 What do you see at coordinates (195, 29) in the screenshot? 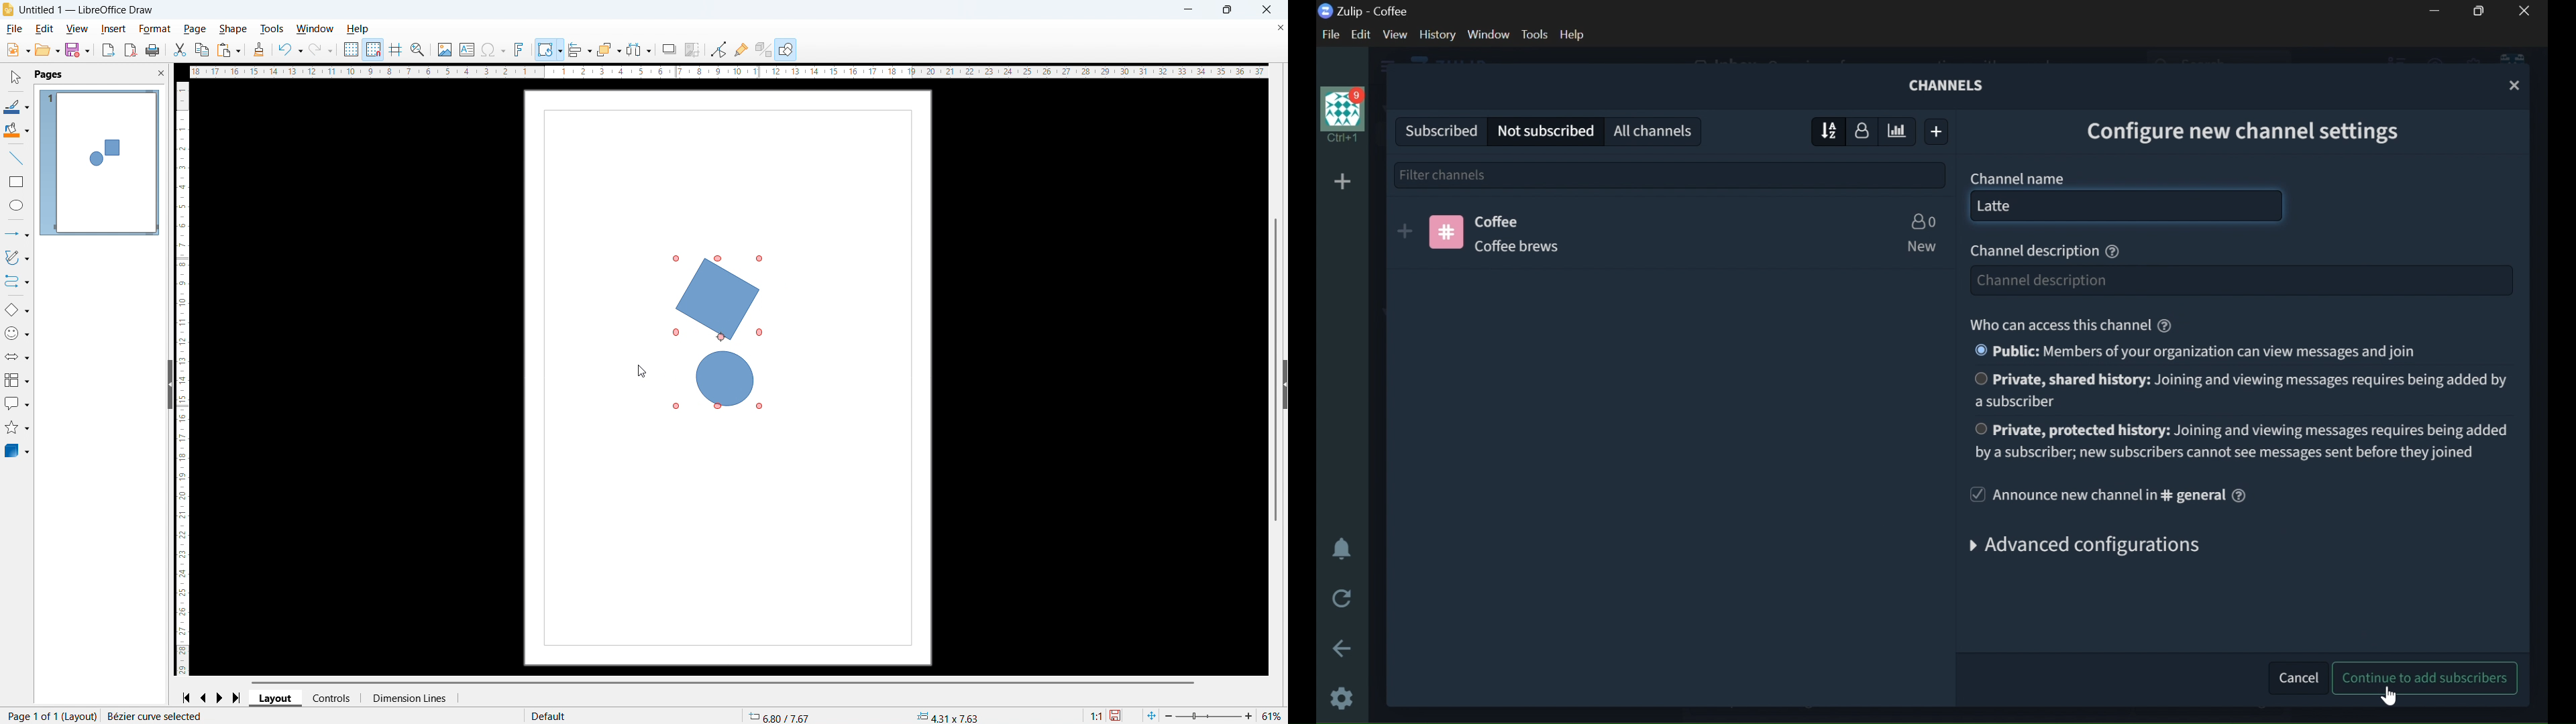
I see `page ` at bounding box center [195, 29].